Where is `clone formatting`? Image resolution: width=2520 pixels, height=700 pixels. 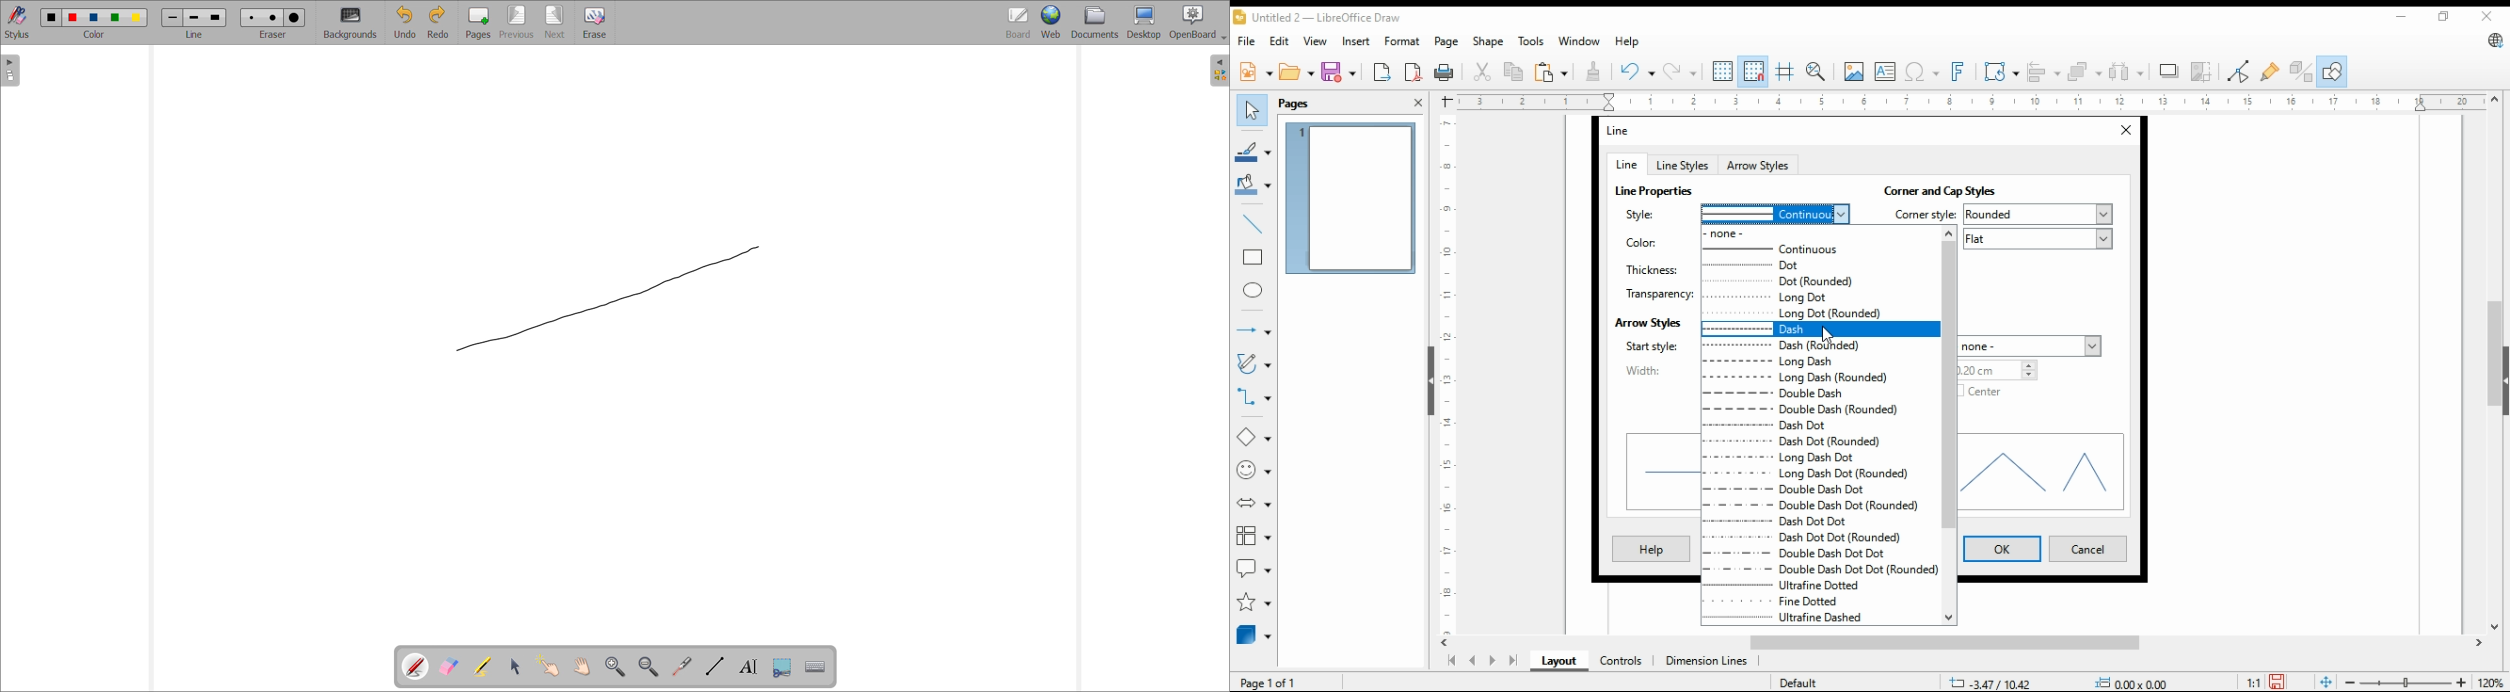 clone formatting is located at coordinates (1597, 72).